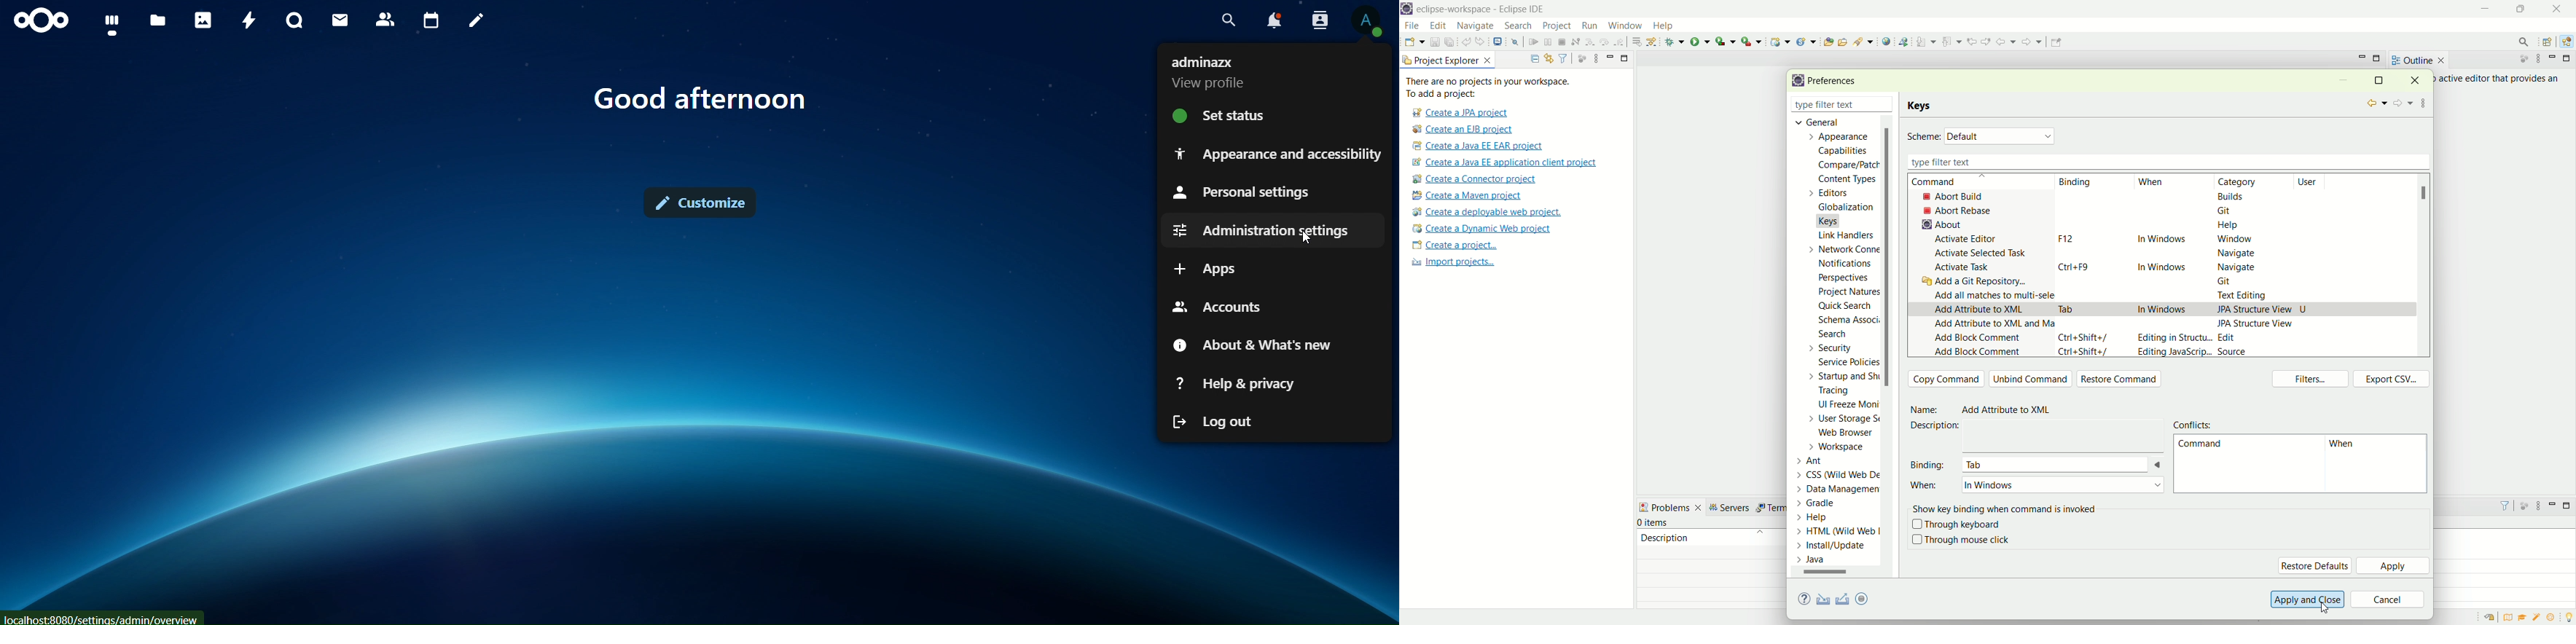 The image size is (2576, 644). What do you see at coordinates (1947, 182) in the screenshot?
I see `command` at bounding box center [1947, 182].